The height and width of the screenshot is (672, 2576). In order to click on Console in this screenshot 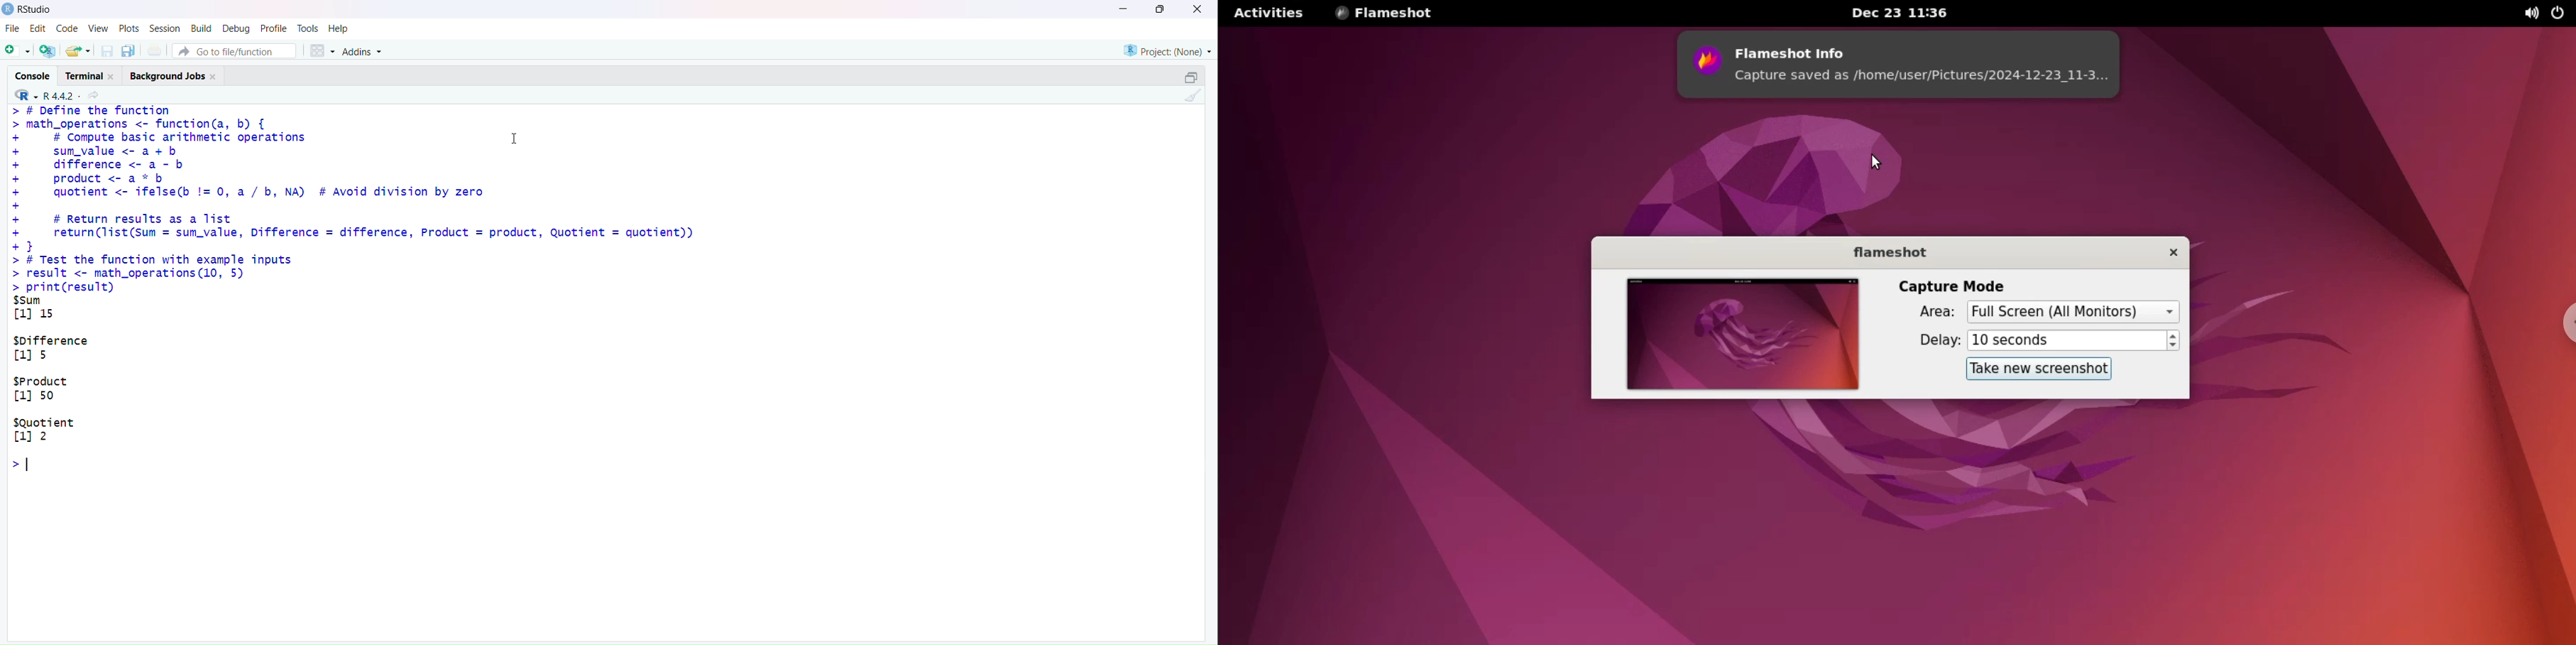, I will do `click(32, 76)`.